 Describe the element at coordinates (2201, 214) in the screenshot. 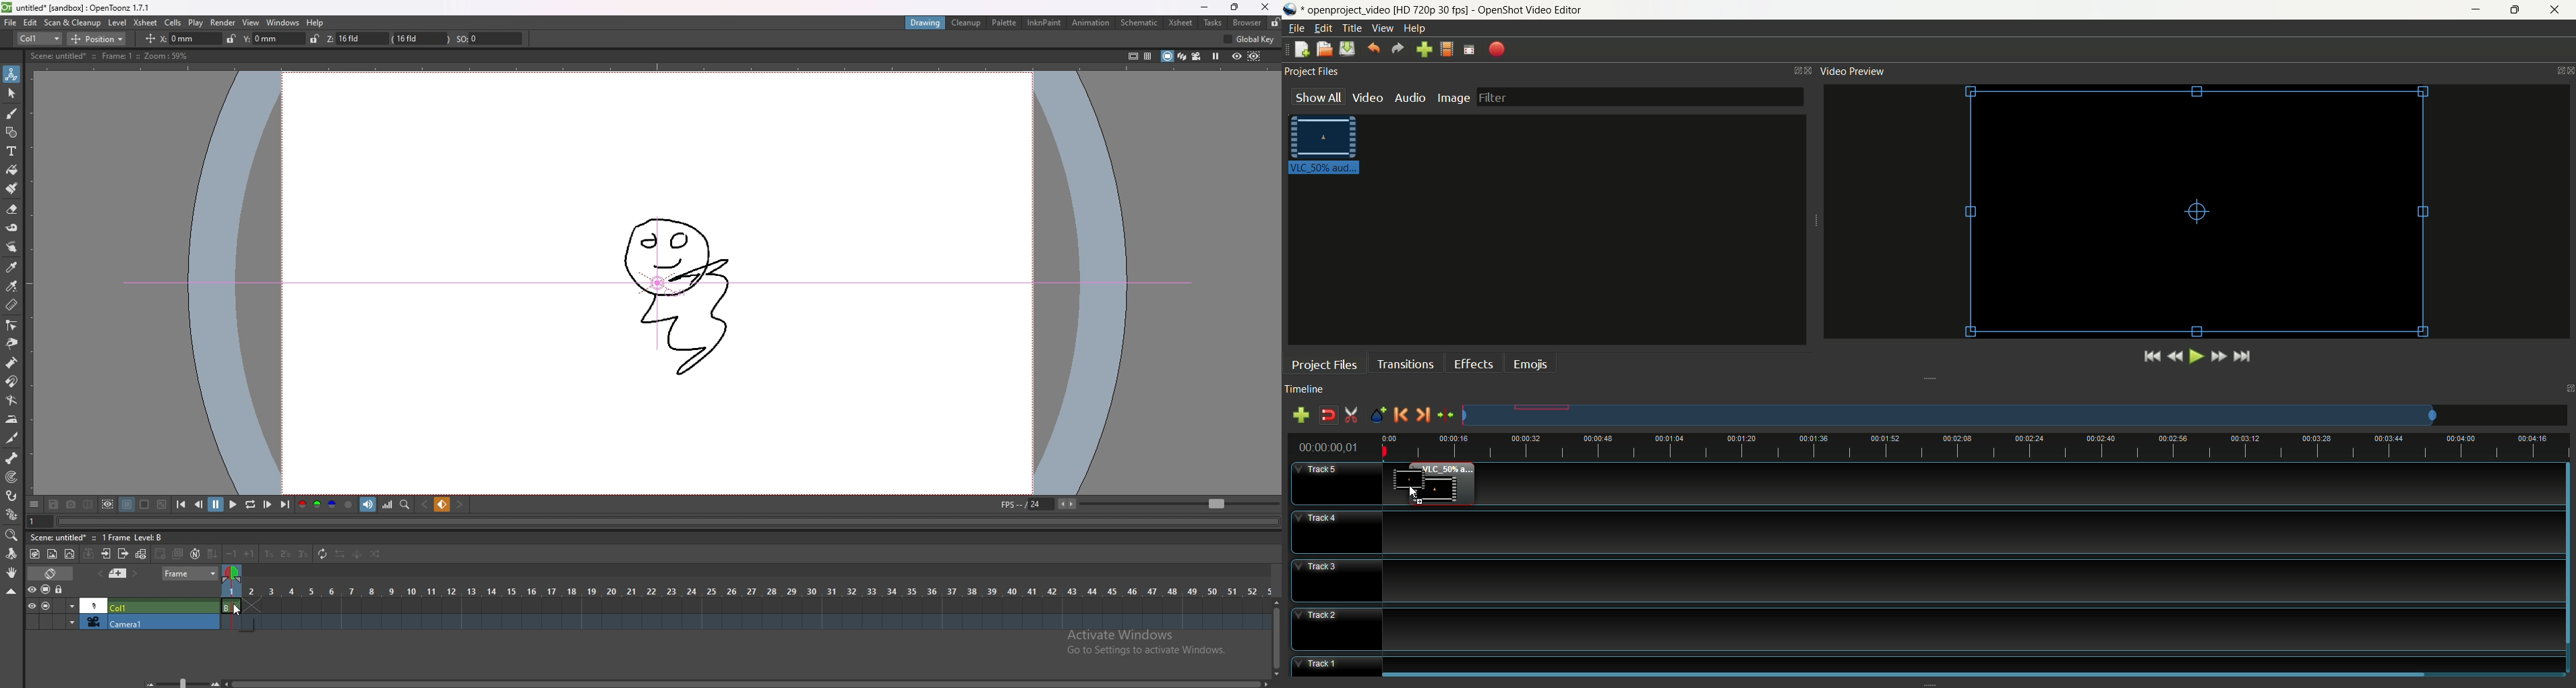

I see `video` at that location.